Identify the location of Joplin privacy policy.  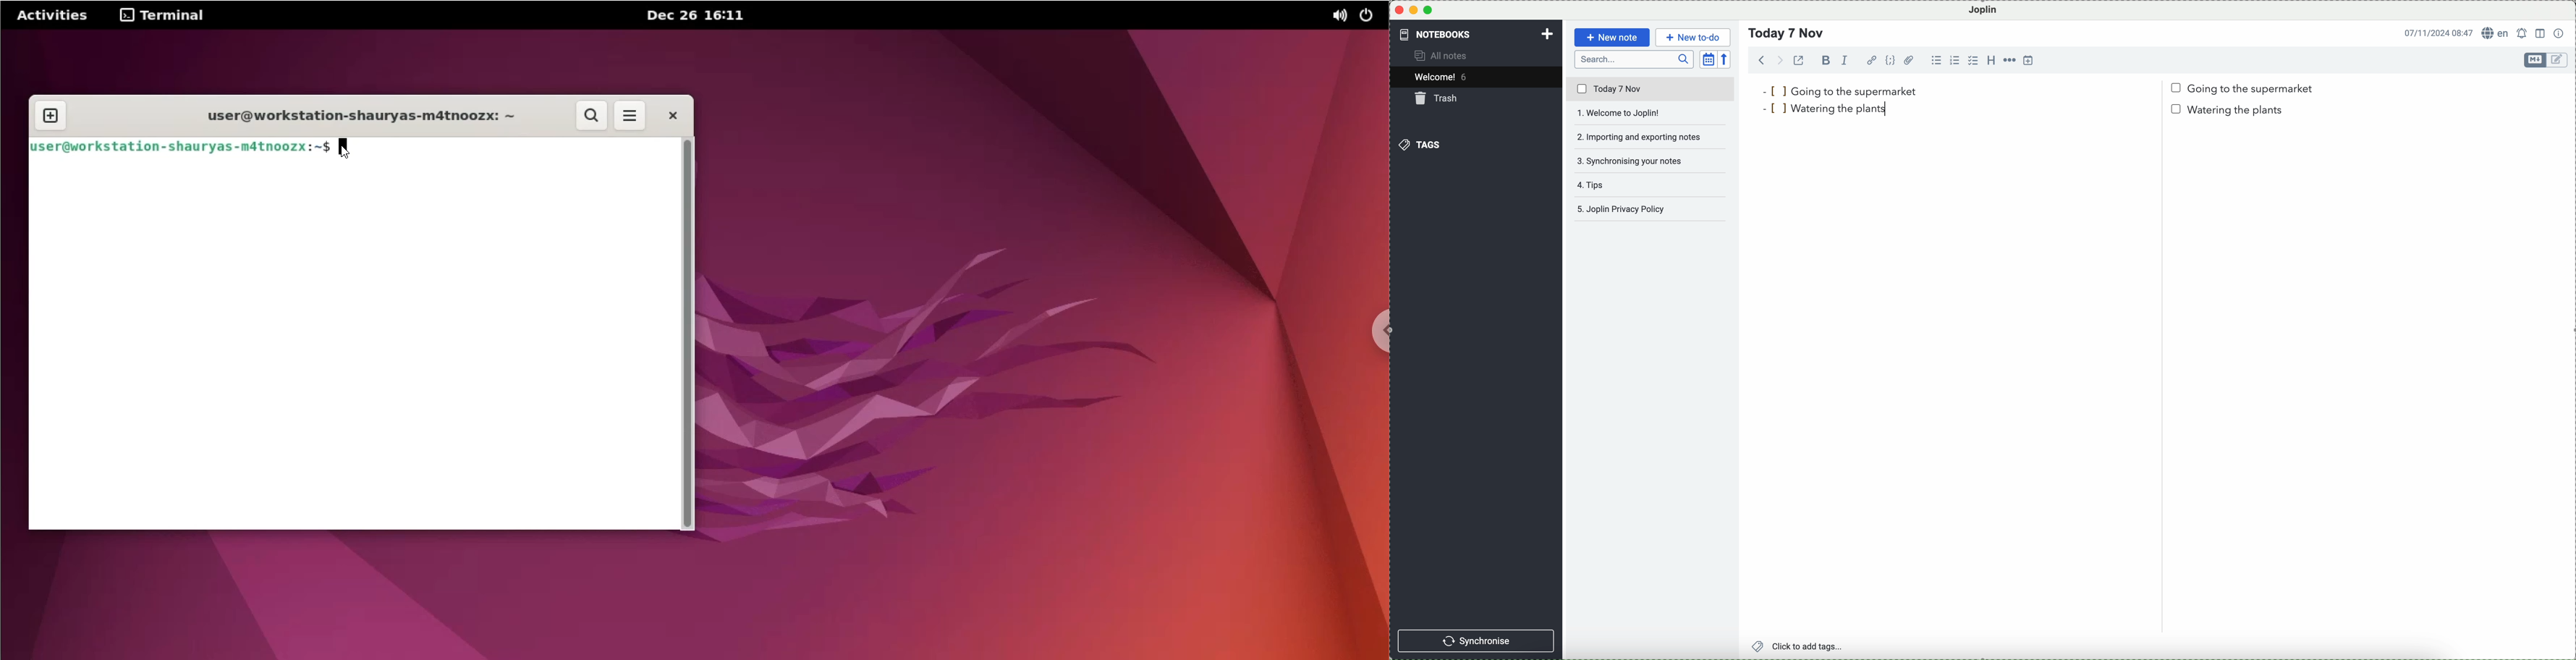
(1646, 209).